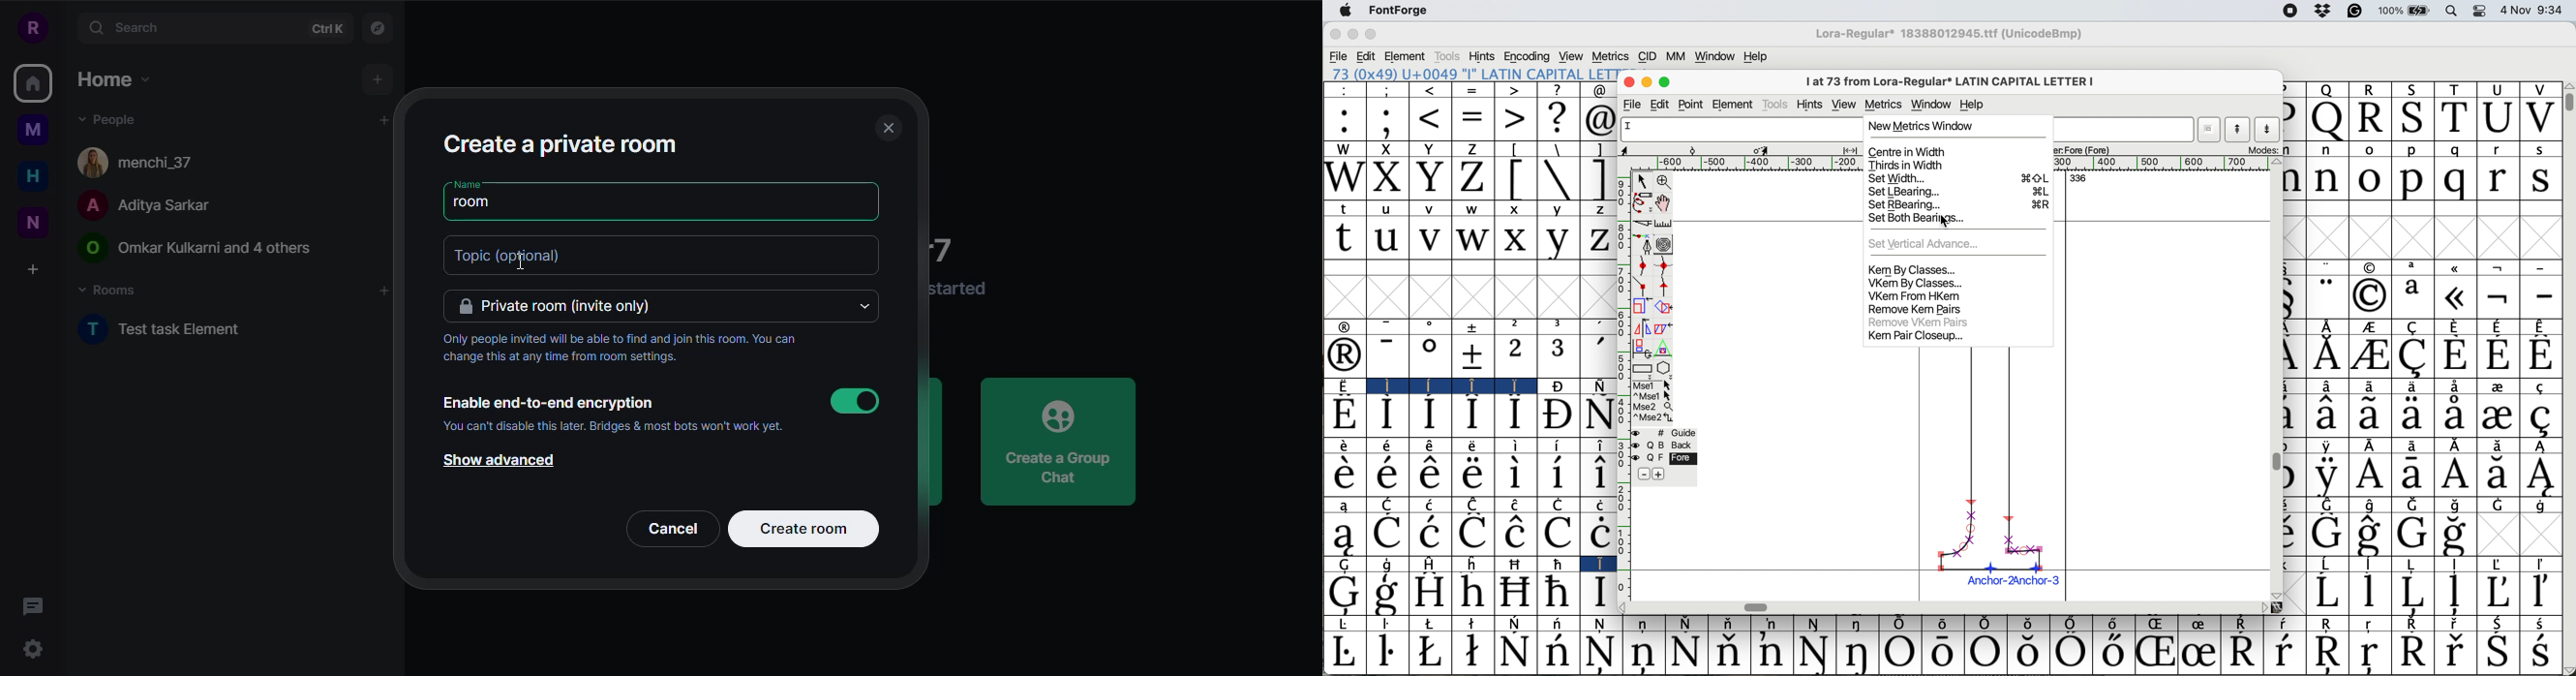  Describe the element at coordinates (478, 203) in the screenshot. I see `room` at that location.